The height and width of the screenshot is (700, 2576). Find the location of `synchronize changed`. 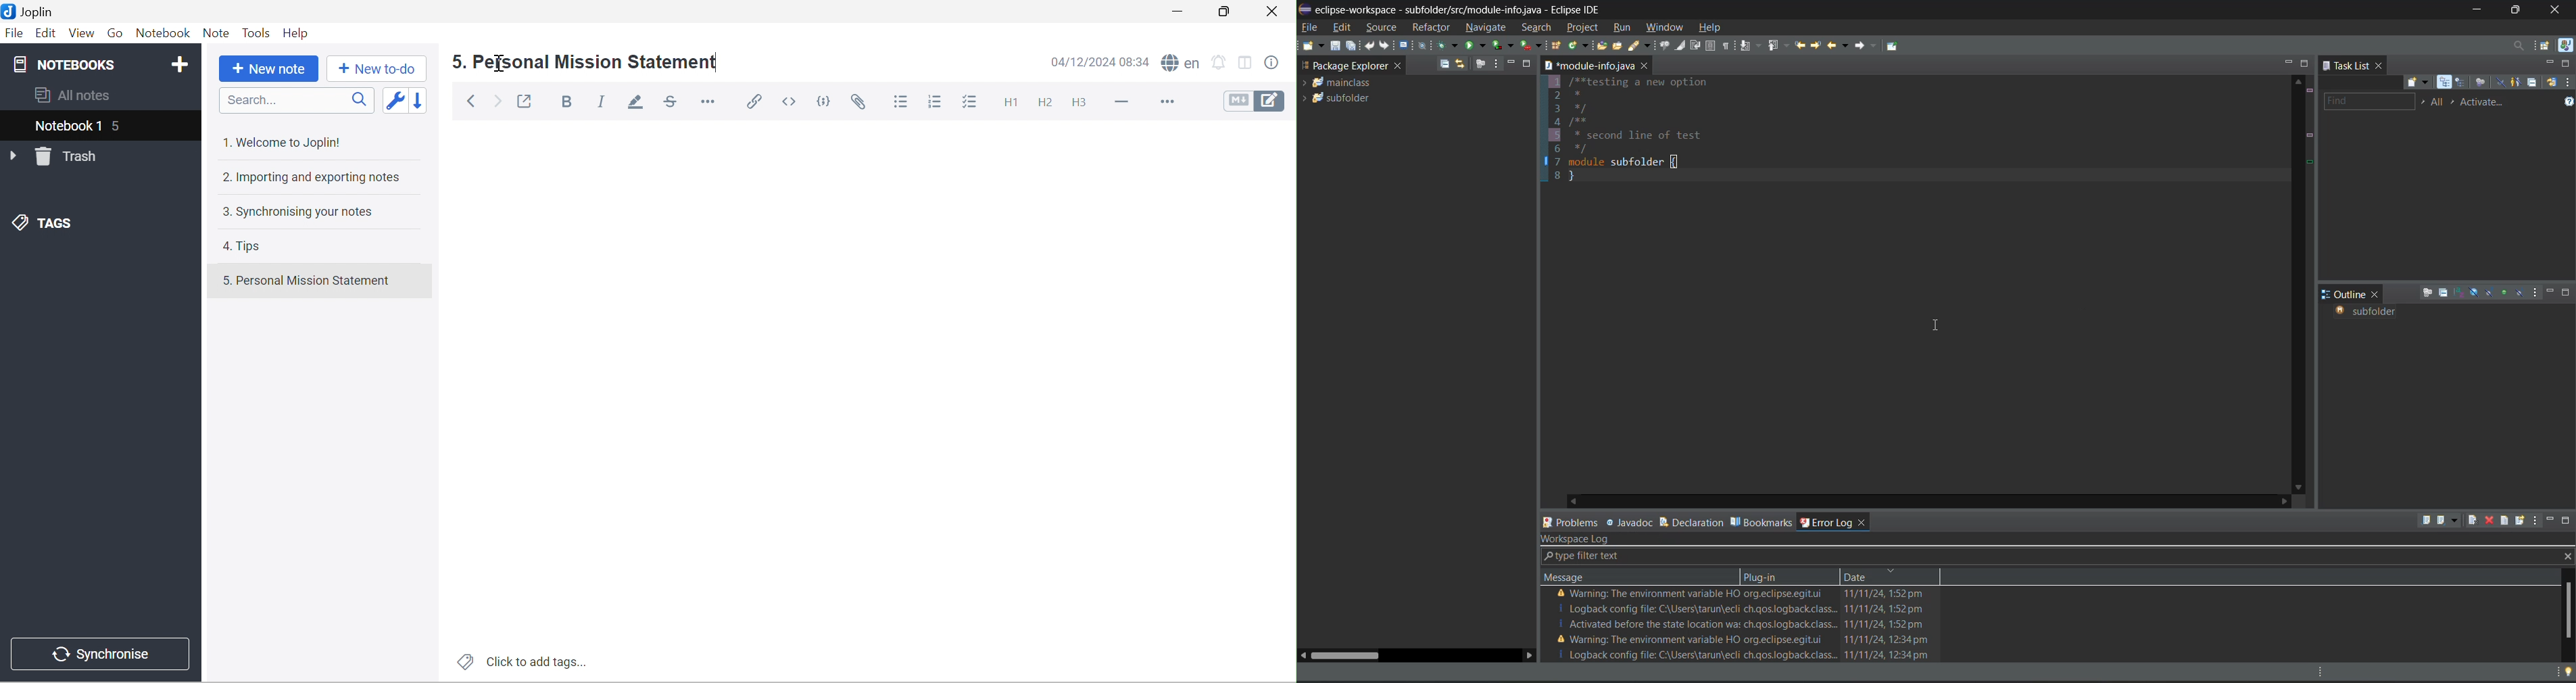

synchronize changed is located at coordinates (2553, 83).